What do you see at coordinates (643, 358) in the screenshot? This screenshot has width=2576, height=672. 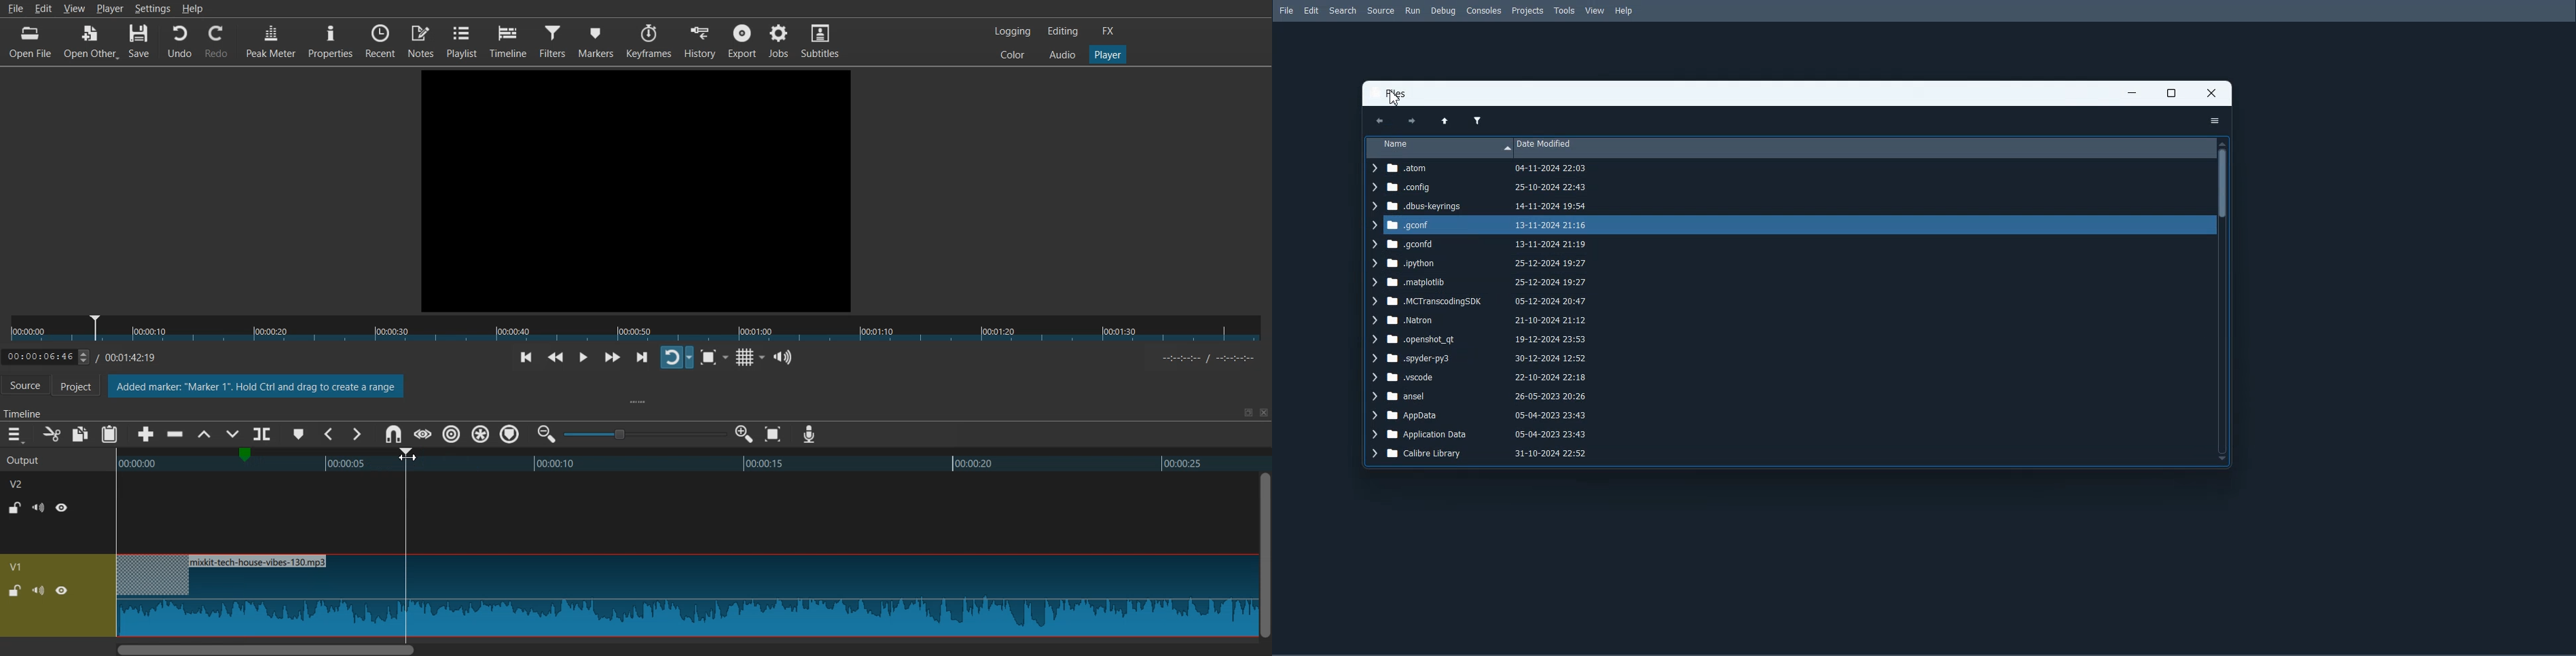 I see `Skip to next point` at bounding box center [643, 358].